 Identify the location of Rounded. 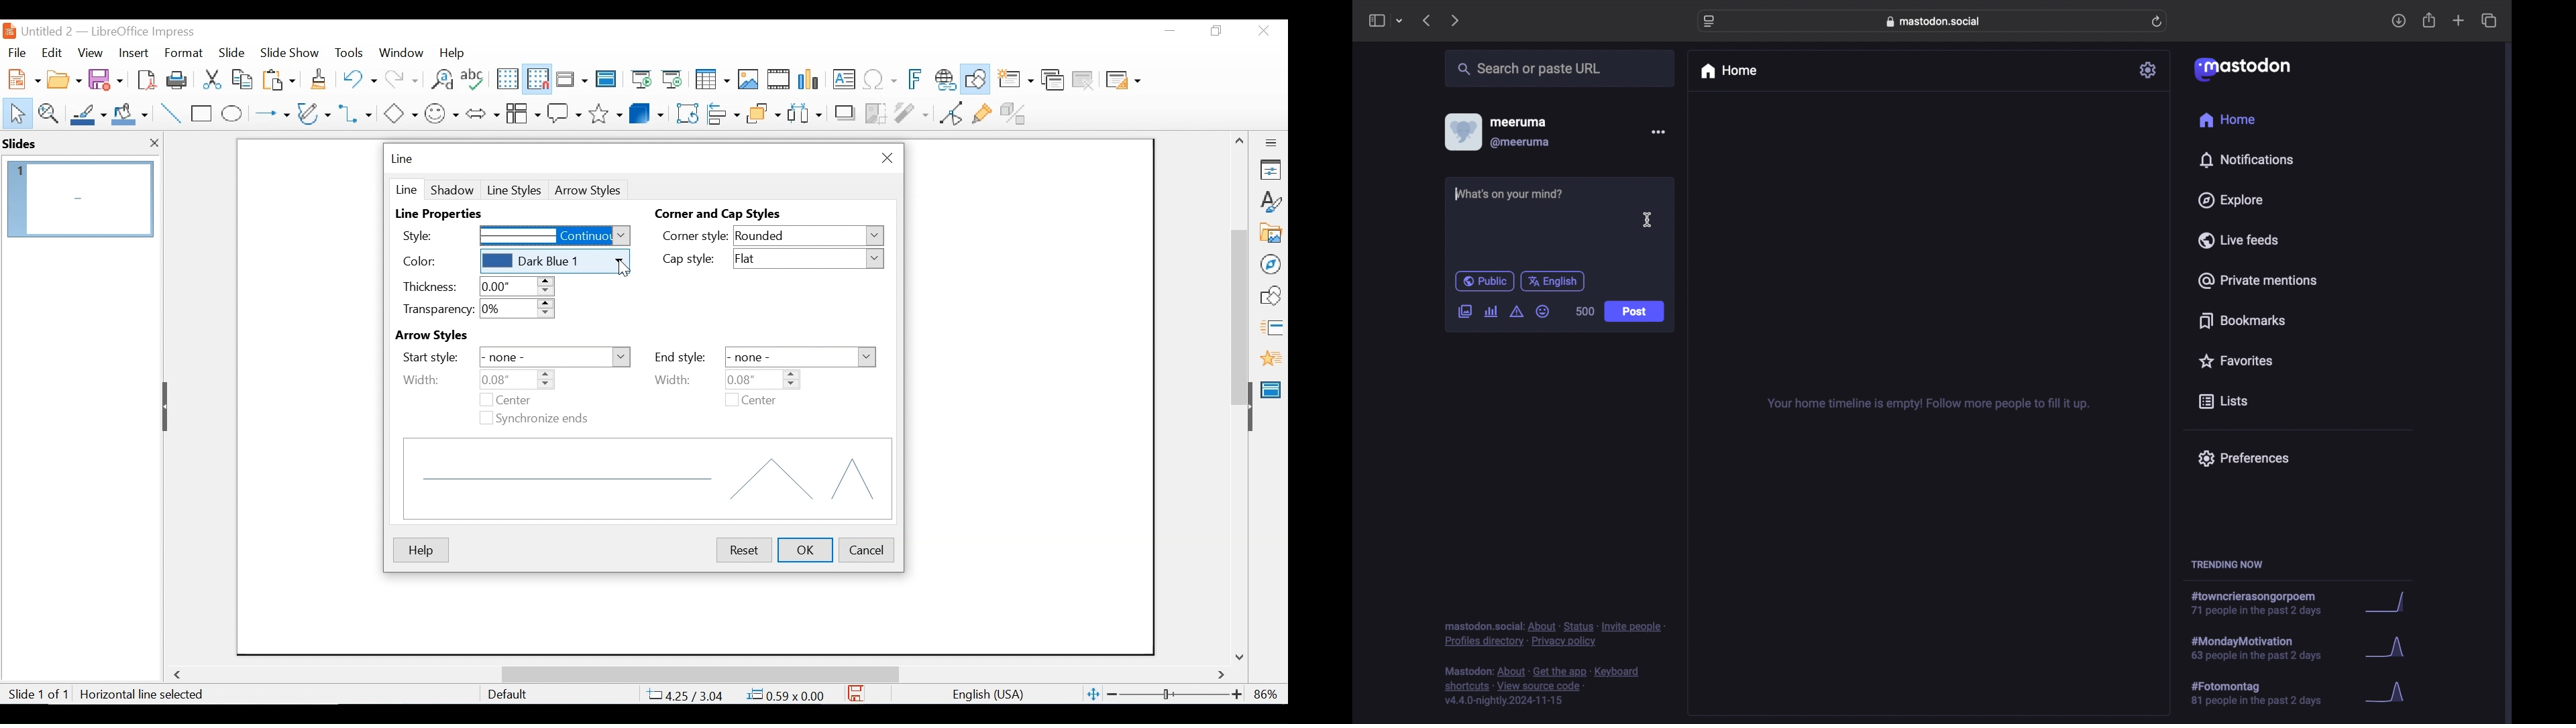
(810, 237).